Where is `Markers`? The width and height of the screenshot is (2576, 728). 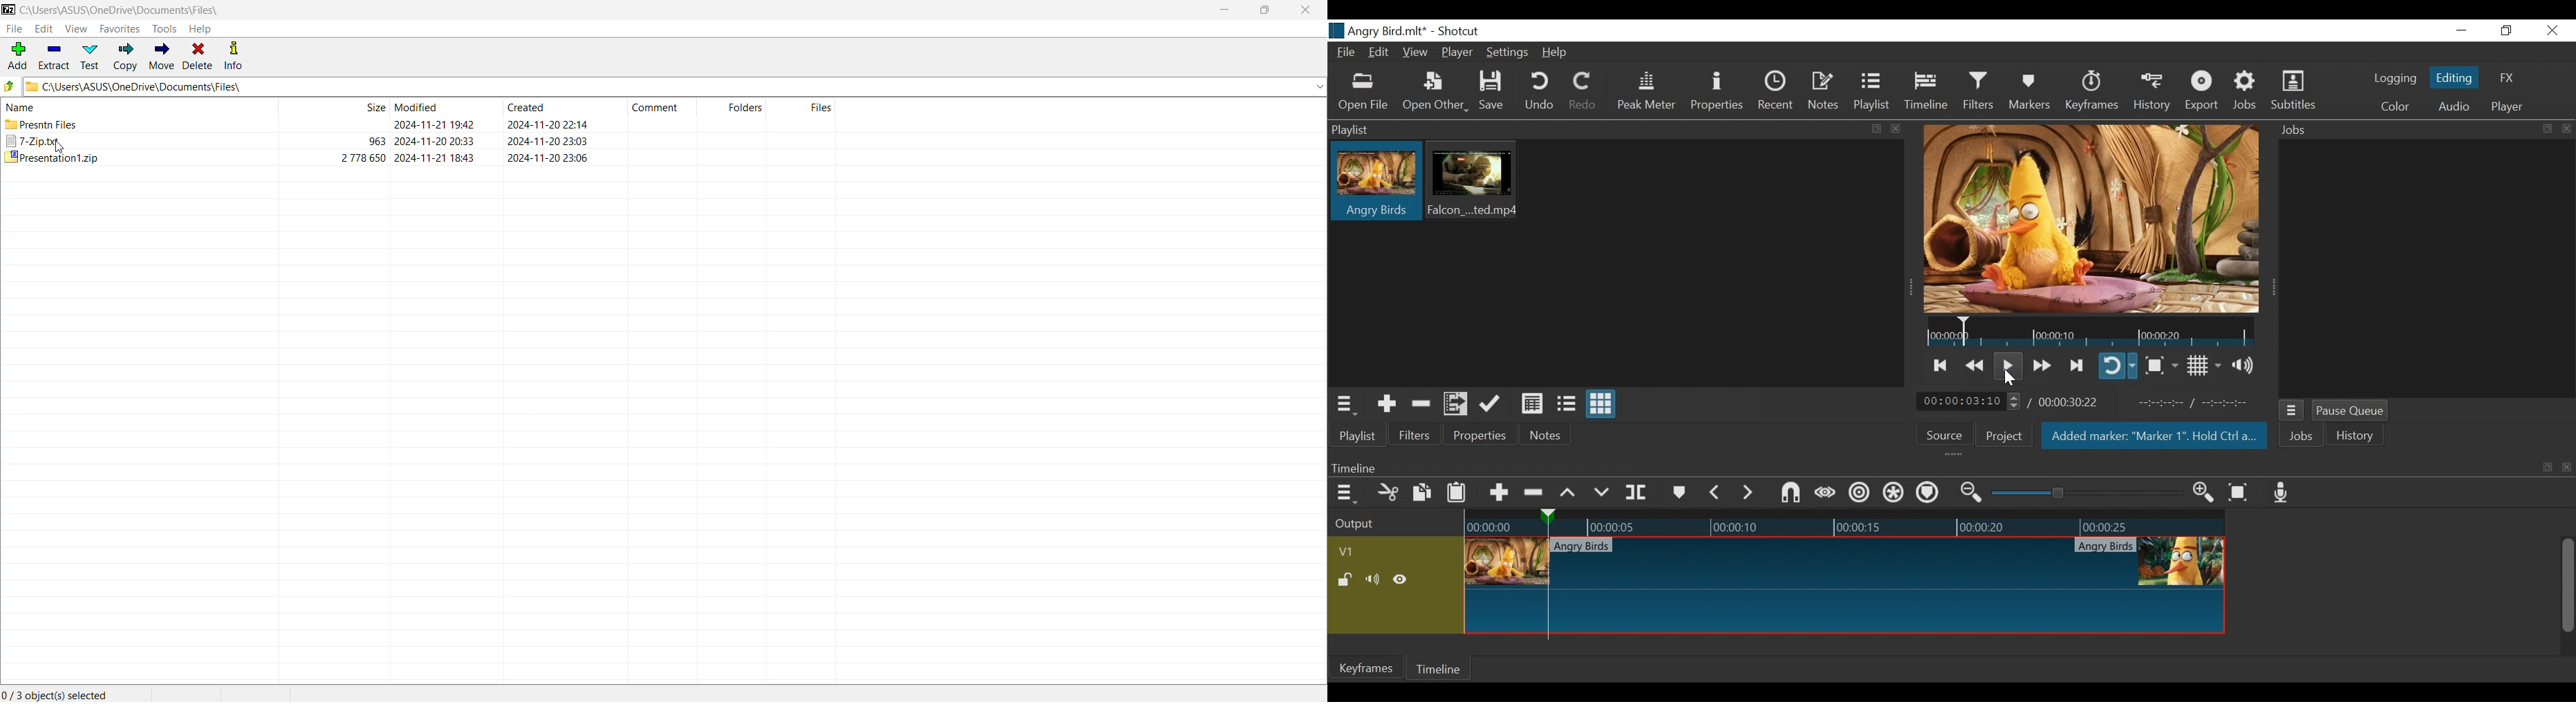 Markers is located at coordinates (2029, 92).